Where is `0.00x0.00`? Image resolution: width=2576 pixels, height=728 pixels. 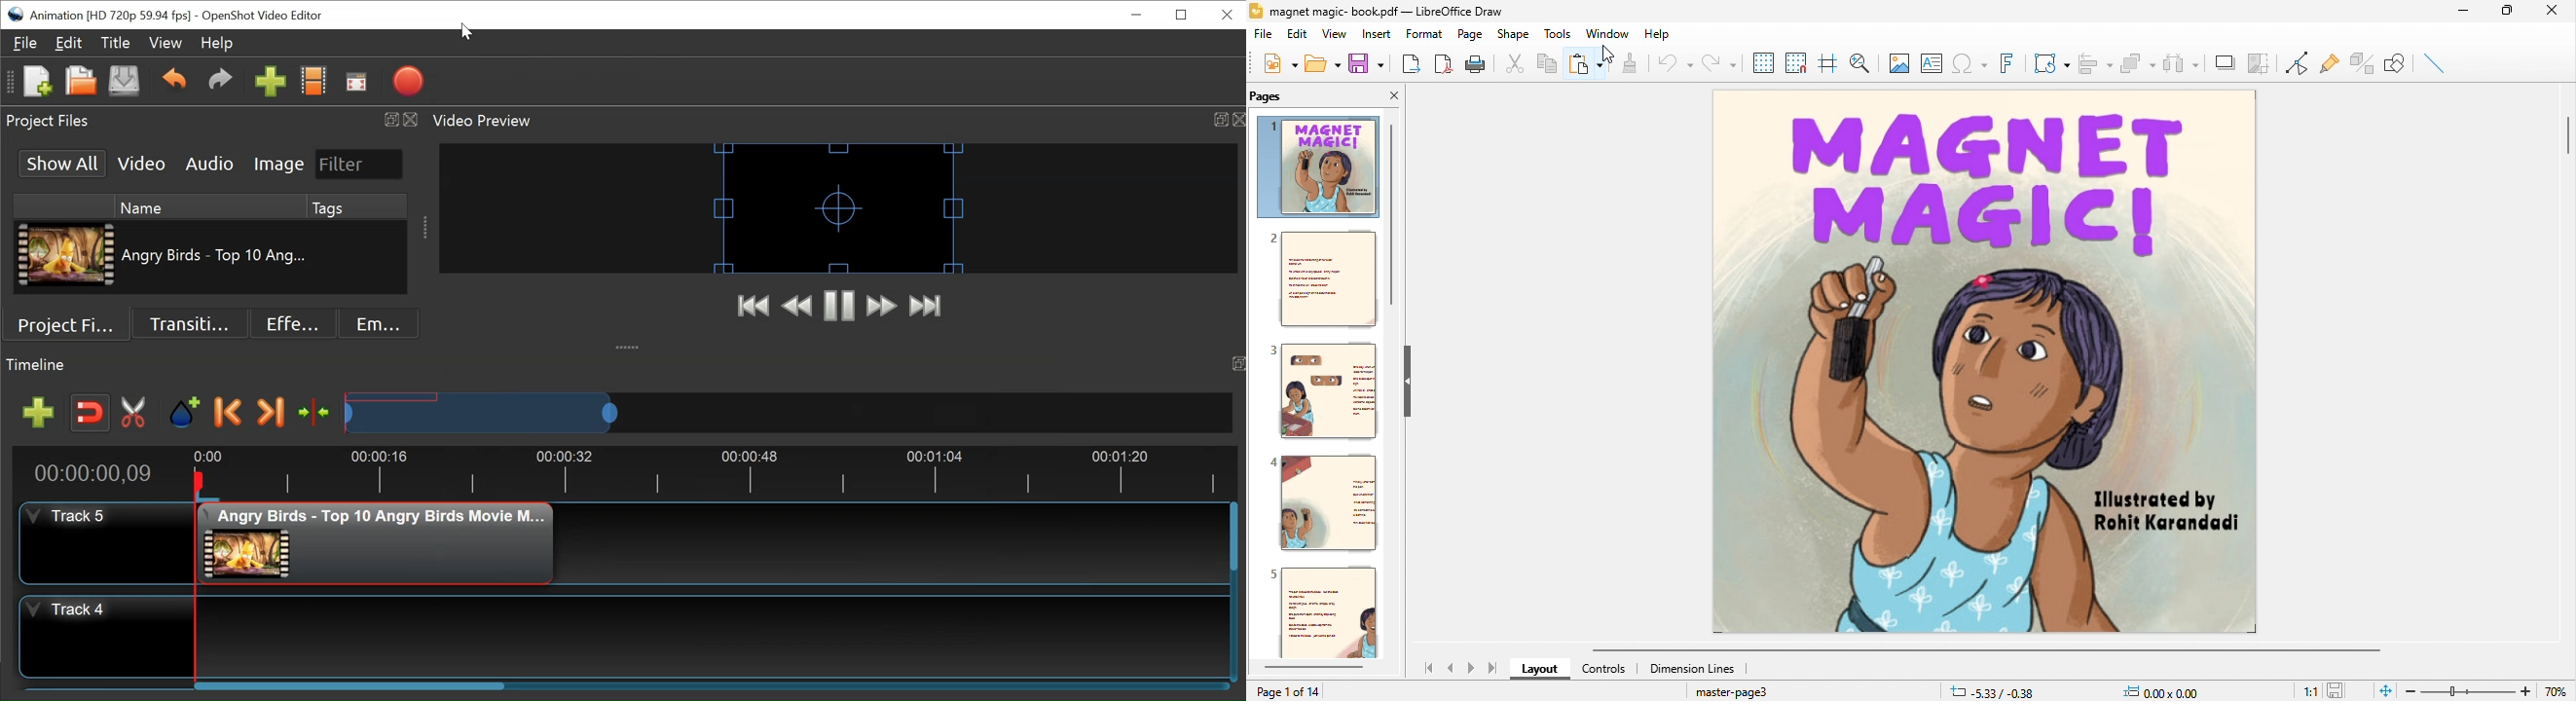
0.00x0.00 is located at coordinates (2158, 688).